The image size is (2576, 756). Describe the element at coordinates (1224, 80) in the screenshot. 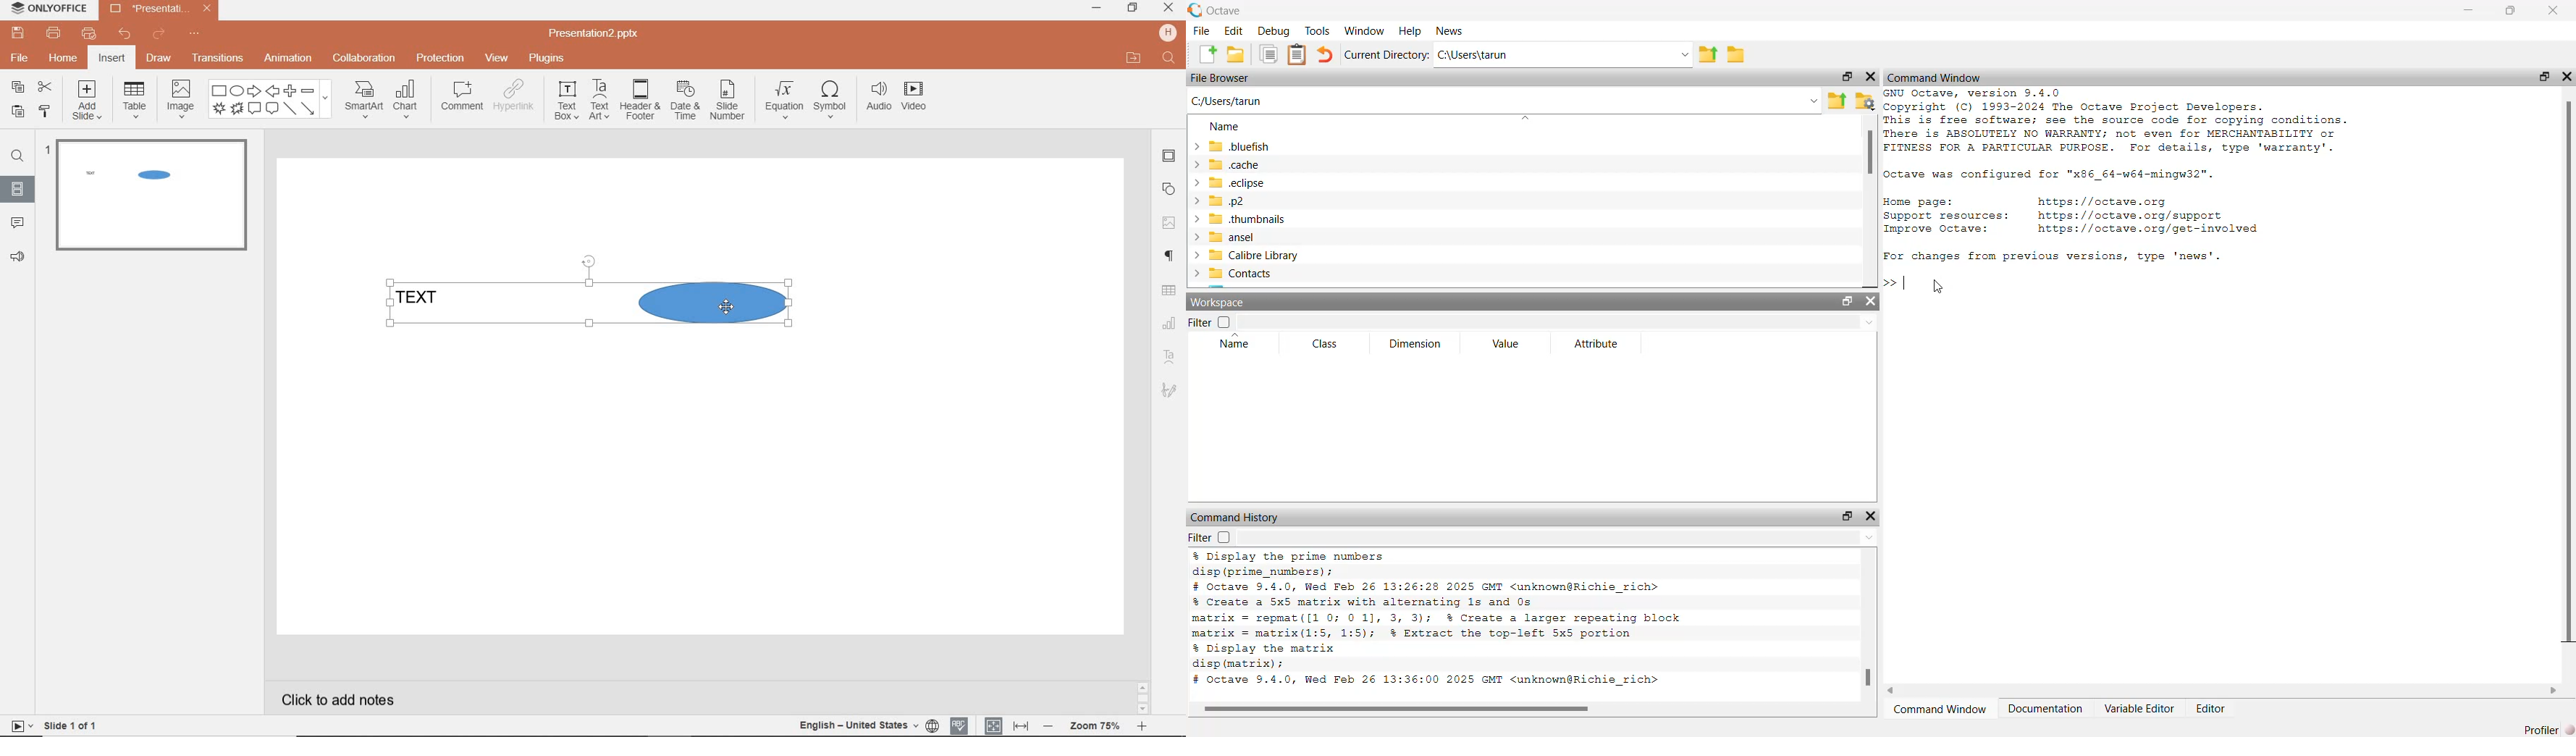

I see `file browser` at that location.